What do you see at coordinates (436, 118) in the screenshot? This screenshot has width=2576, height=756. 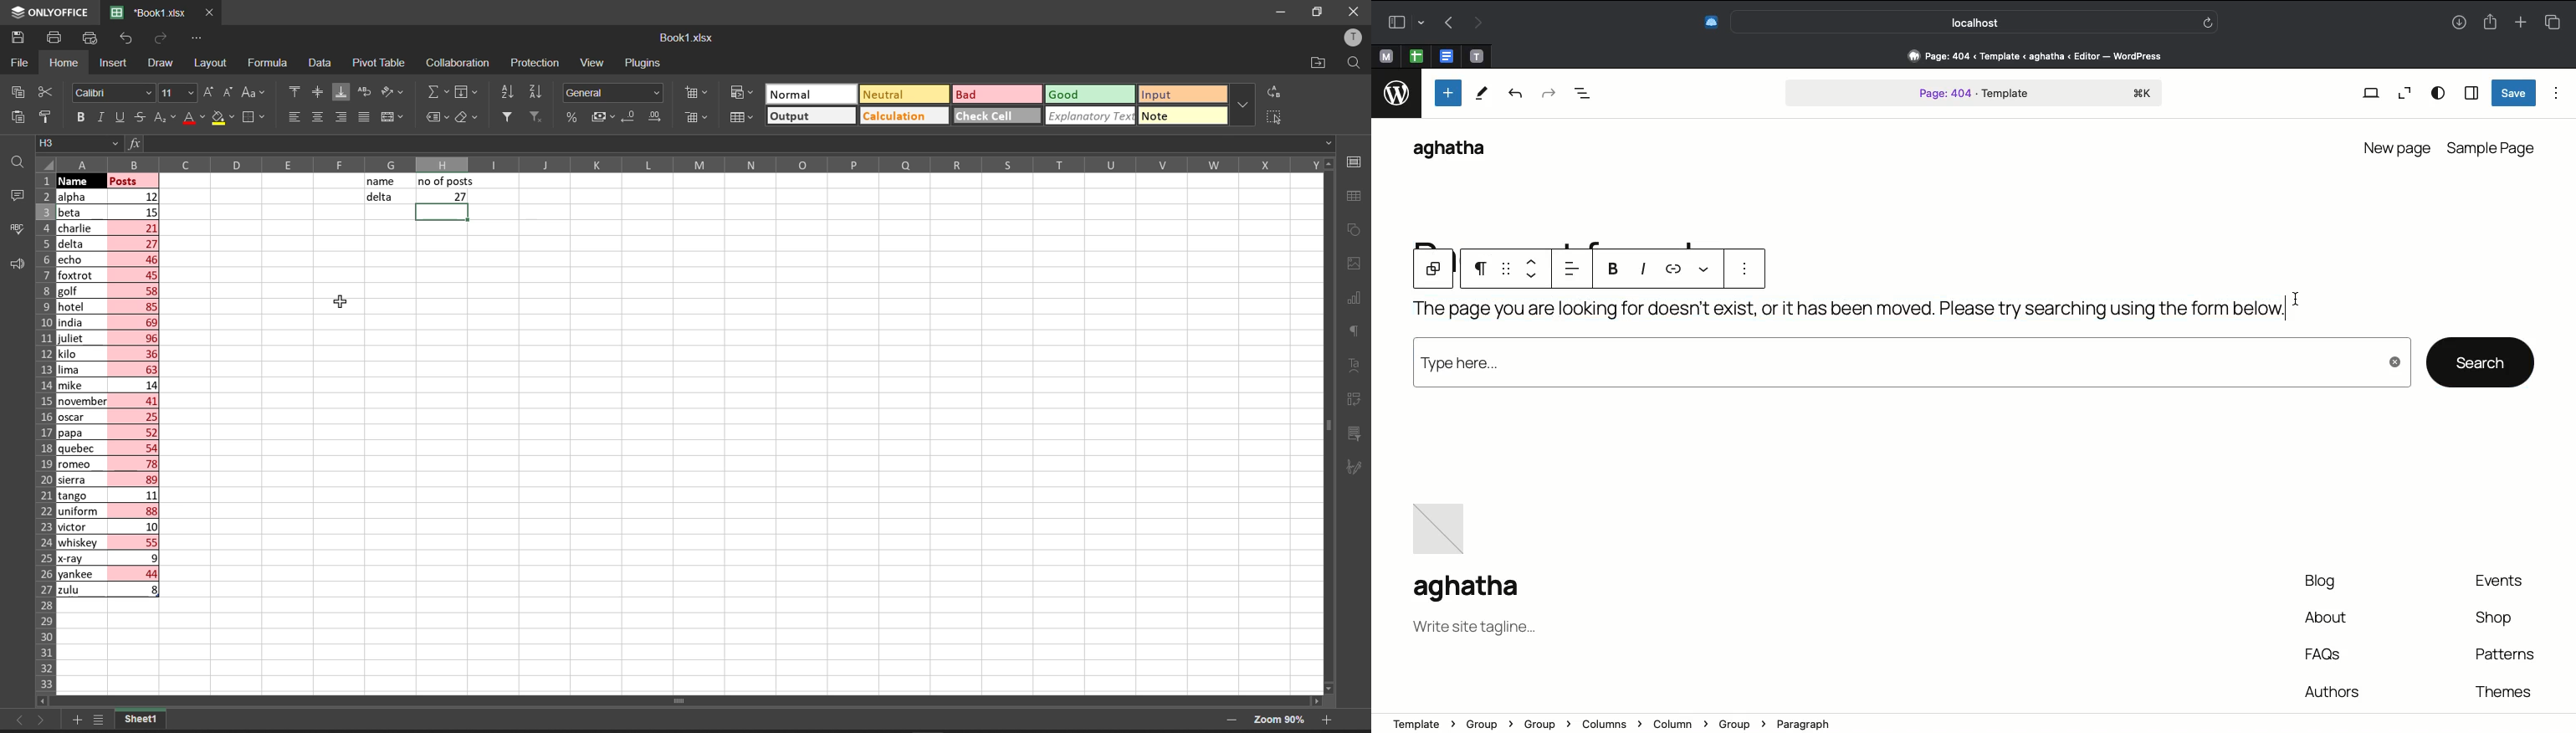 I see `named ranges` at bounding box center [436, 118].